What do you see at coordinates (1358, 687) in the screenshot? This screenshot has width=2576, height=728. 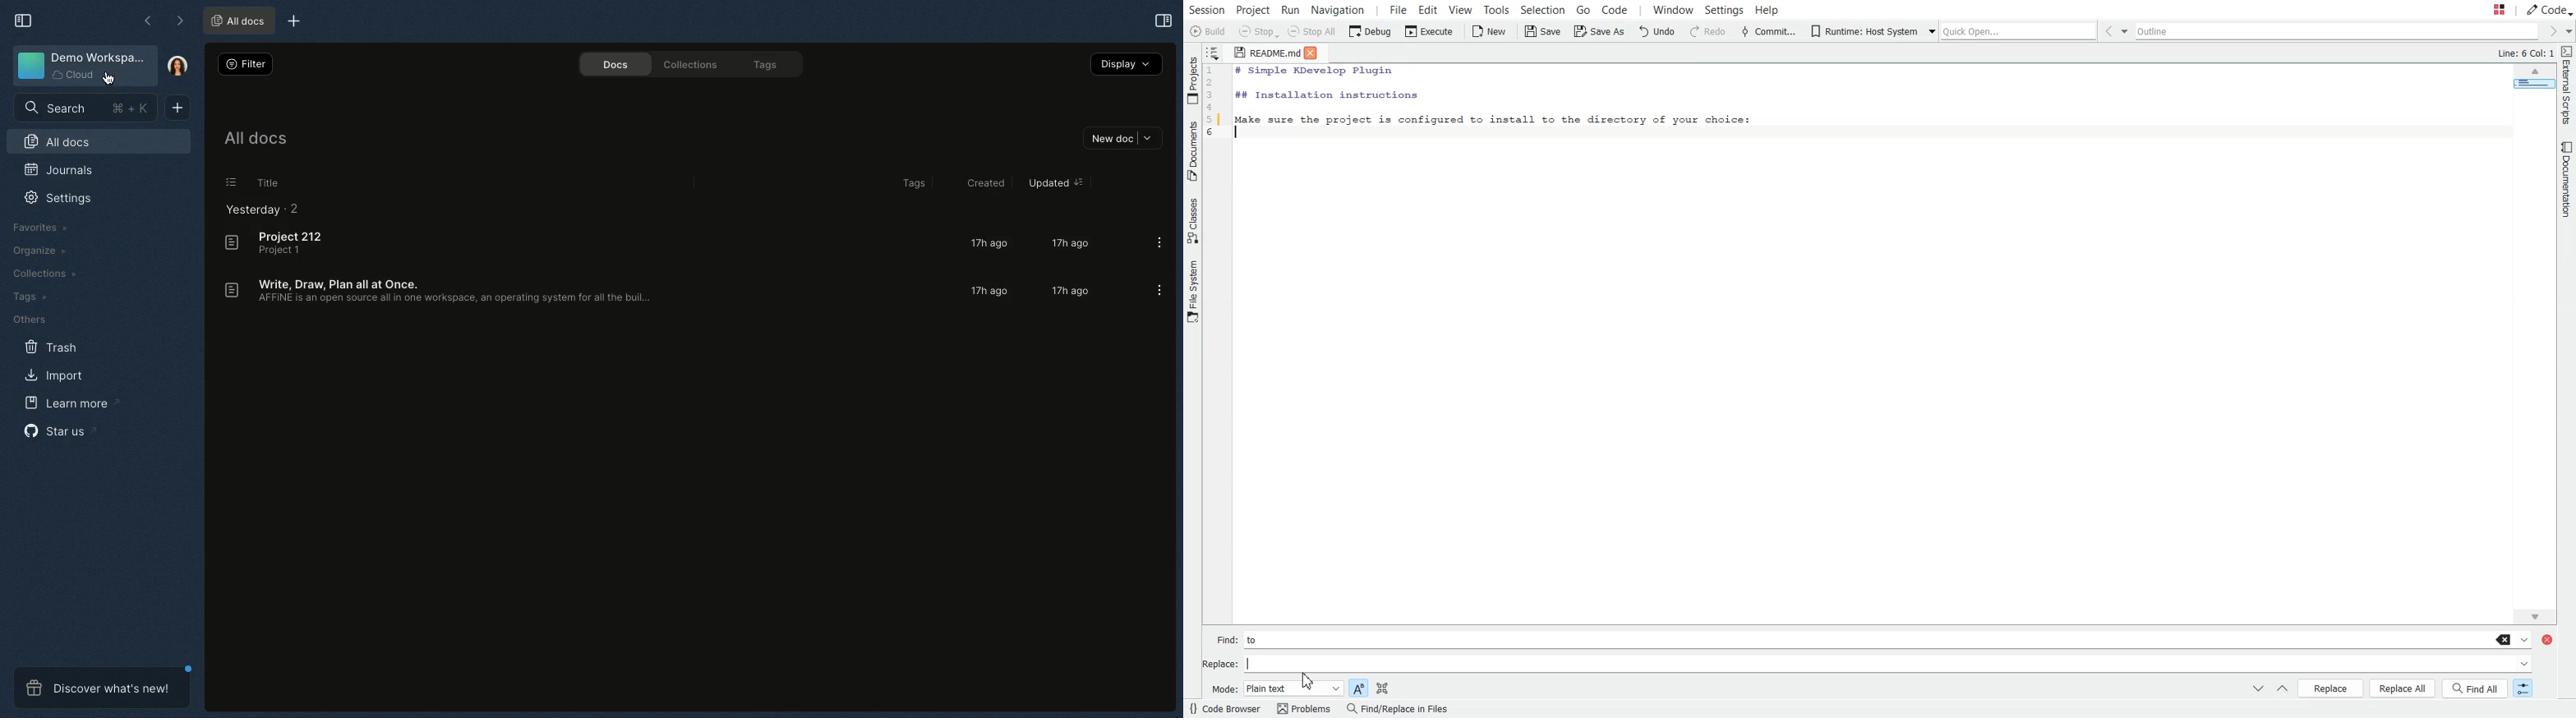 I see `Match case sensitive` at bounding box center [1358, 687].